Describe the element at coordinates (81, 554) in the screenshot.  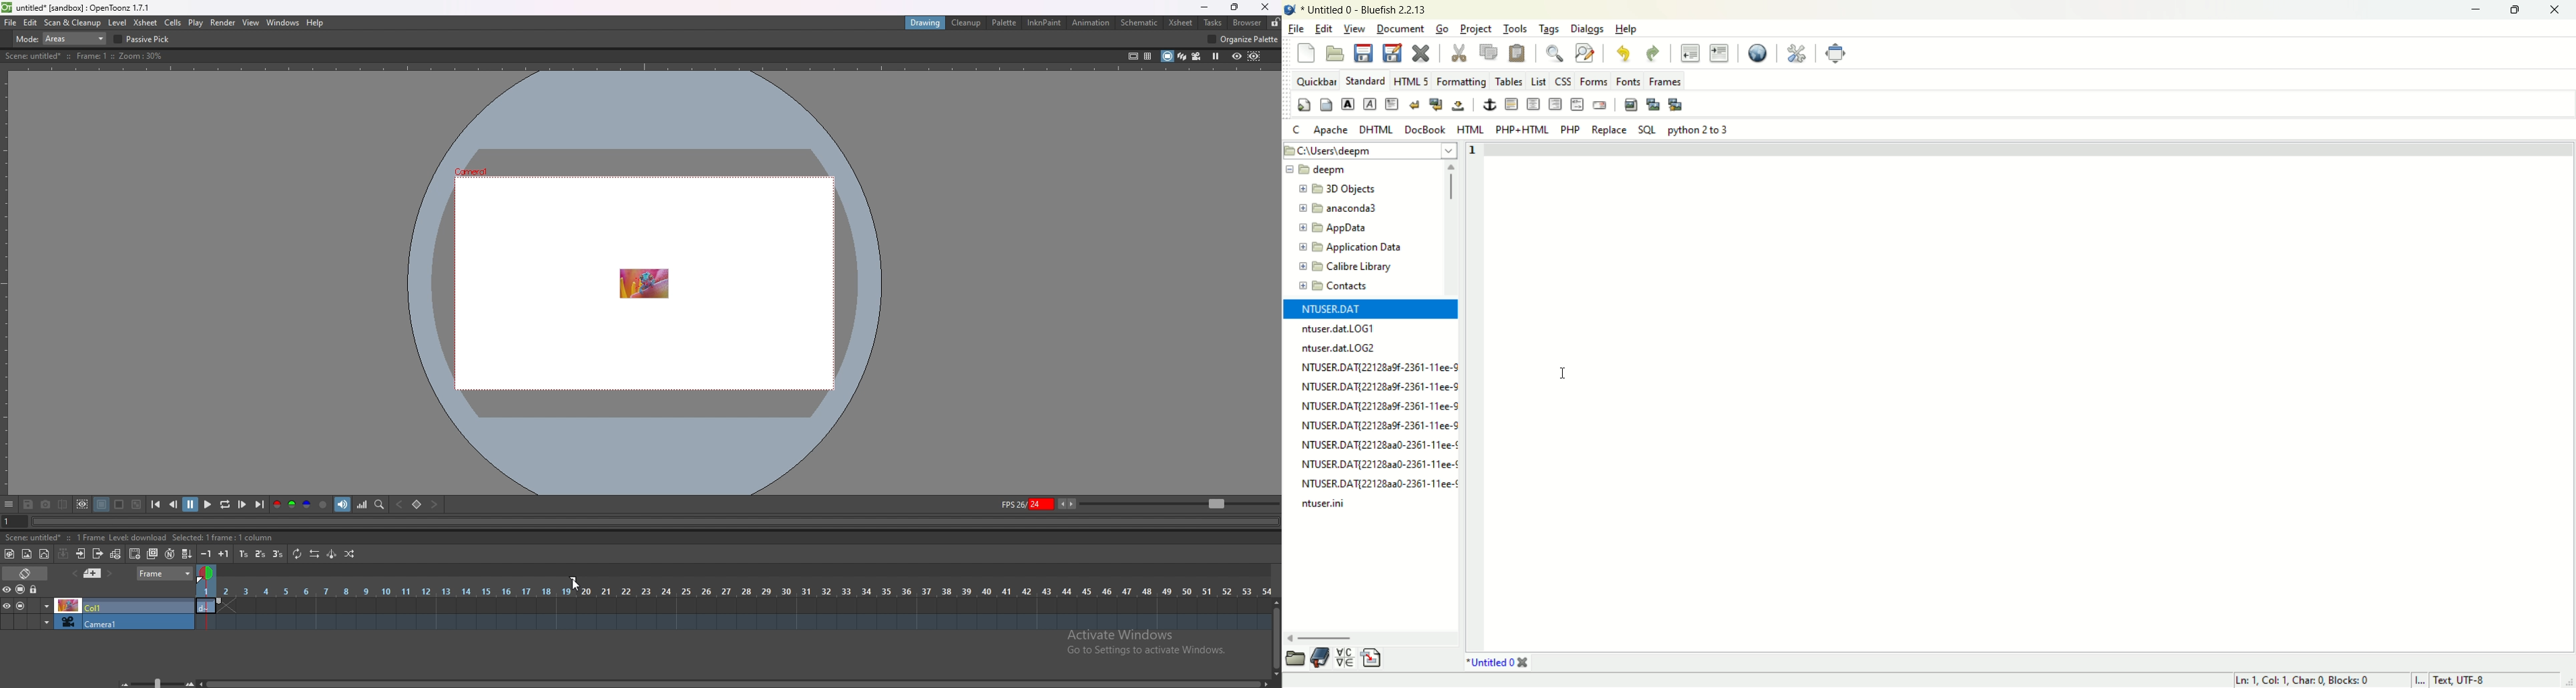
I see `open subsheet` at that location.